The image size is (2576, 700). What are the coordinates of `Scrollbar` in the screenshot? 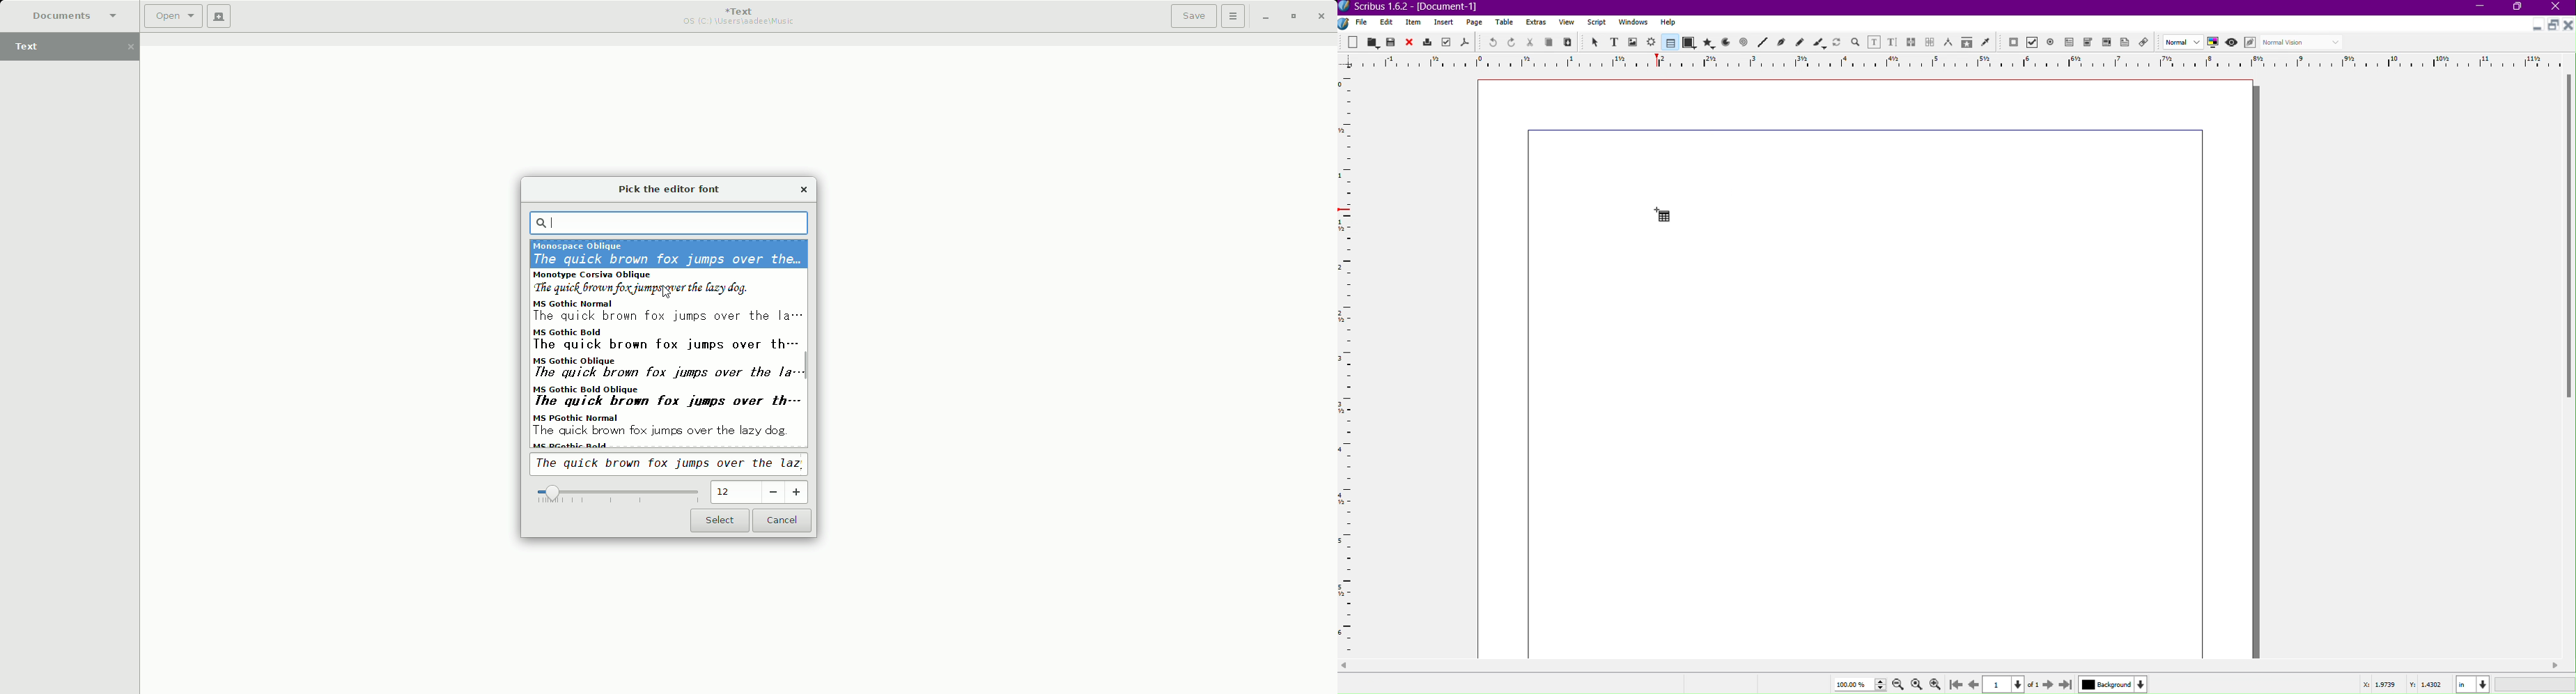 It's located at (1957, 666).